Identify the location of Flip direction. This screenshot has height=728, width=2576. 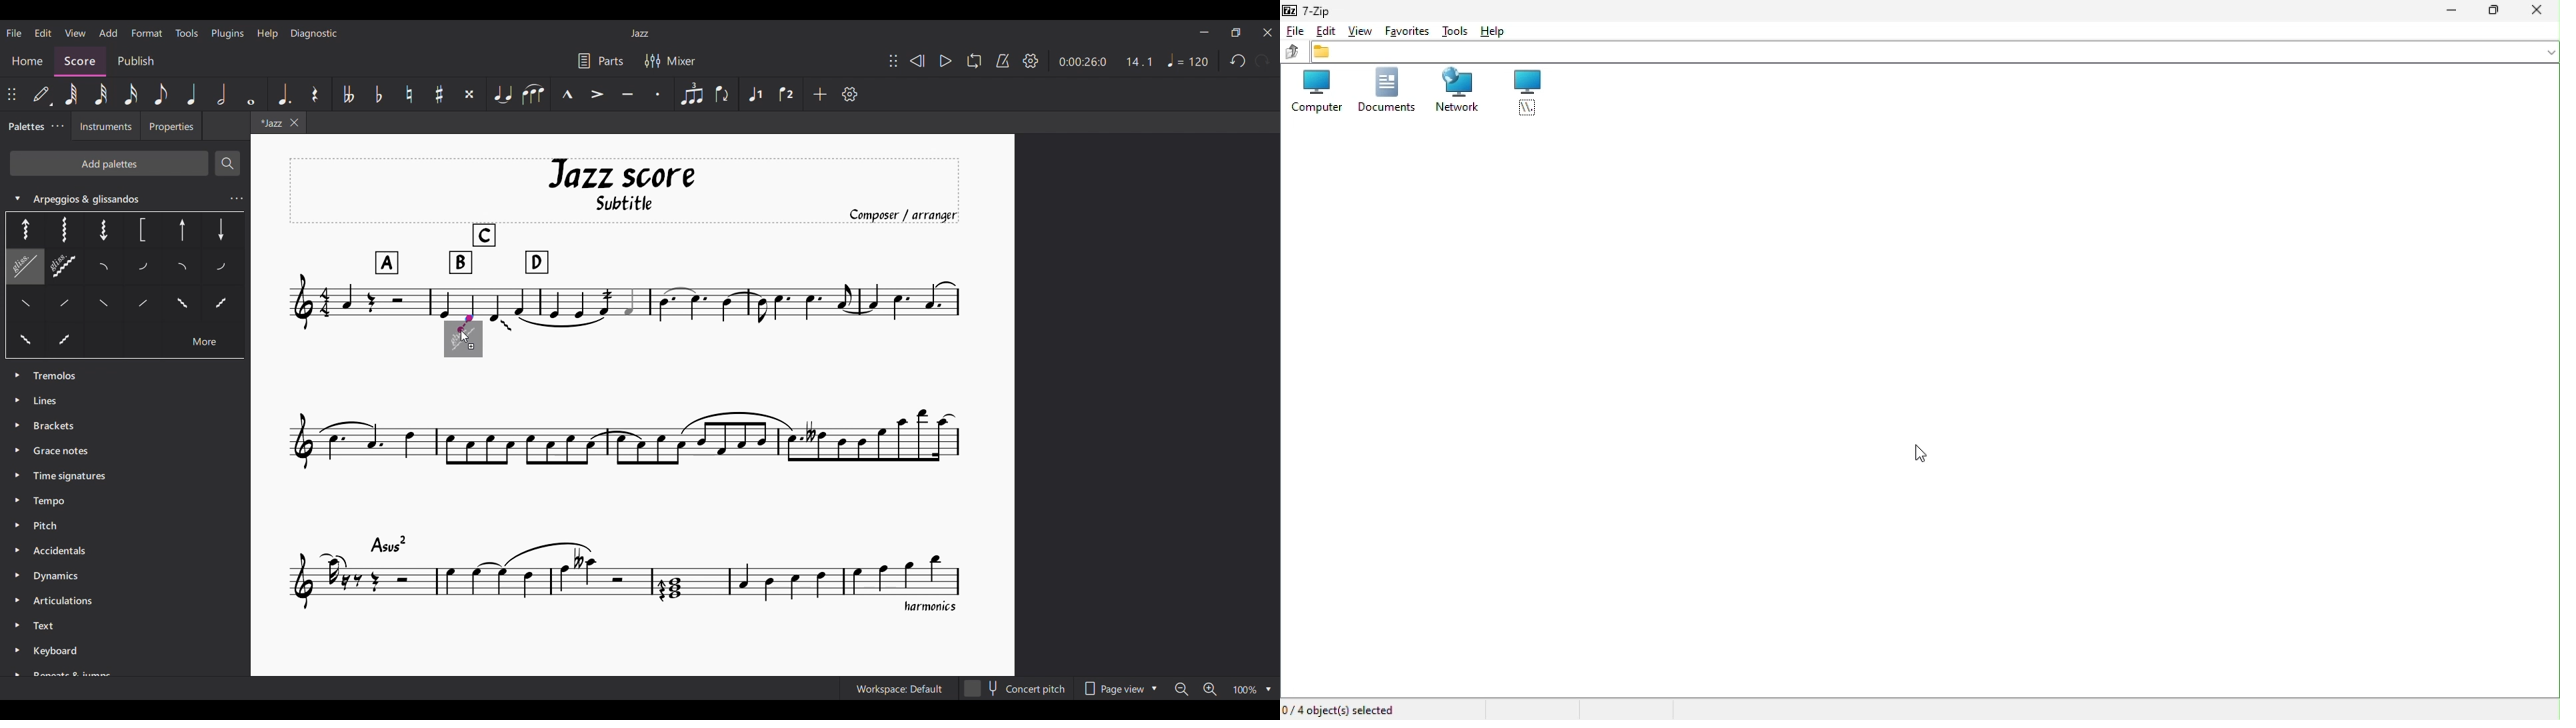
(723, 94).